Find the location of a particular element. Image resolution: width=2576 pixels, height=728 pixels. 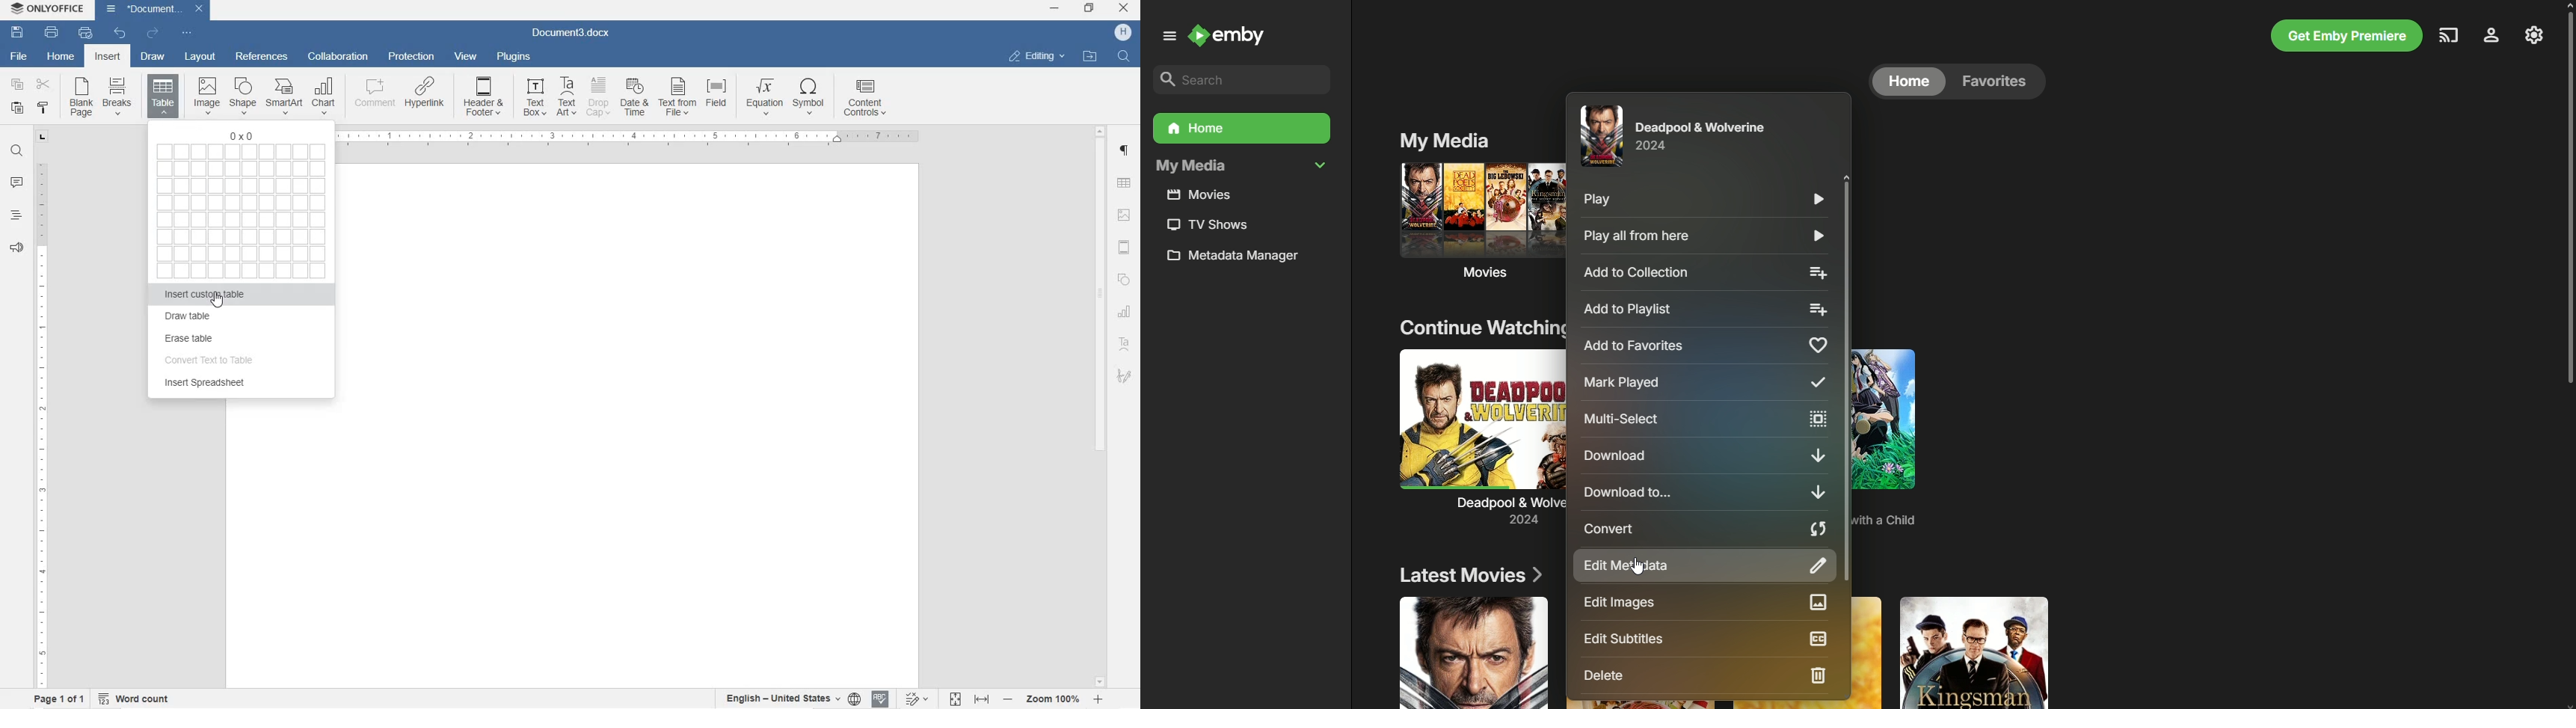

Breaks is located at coordinates (117, 96).